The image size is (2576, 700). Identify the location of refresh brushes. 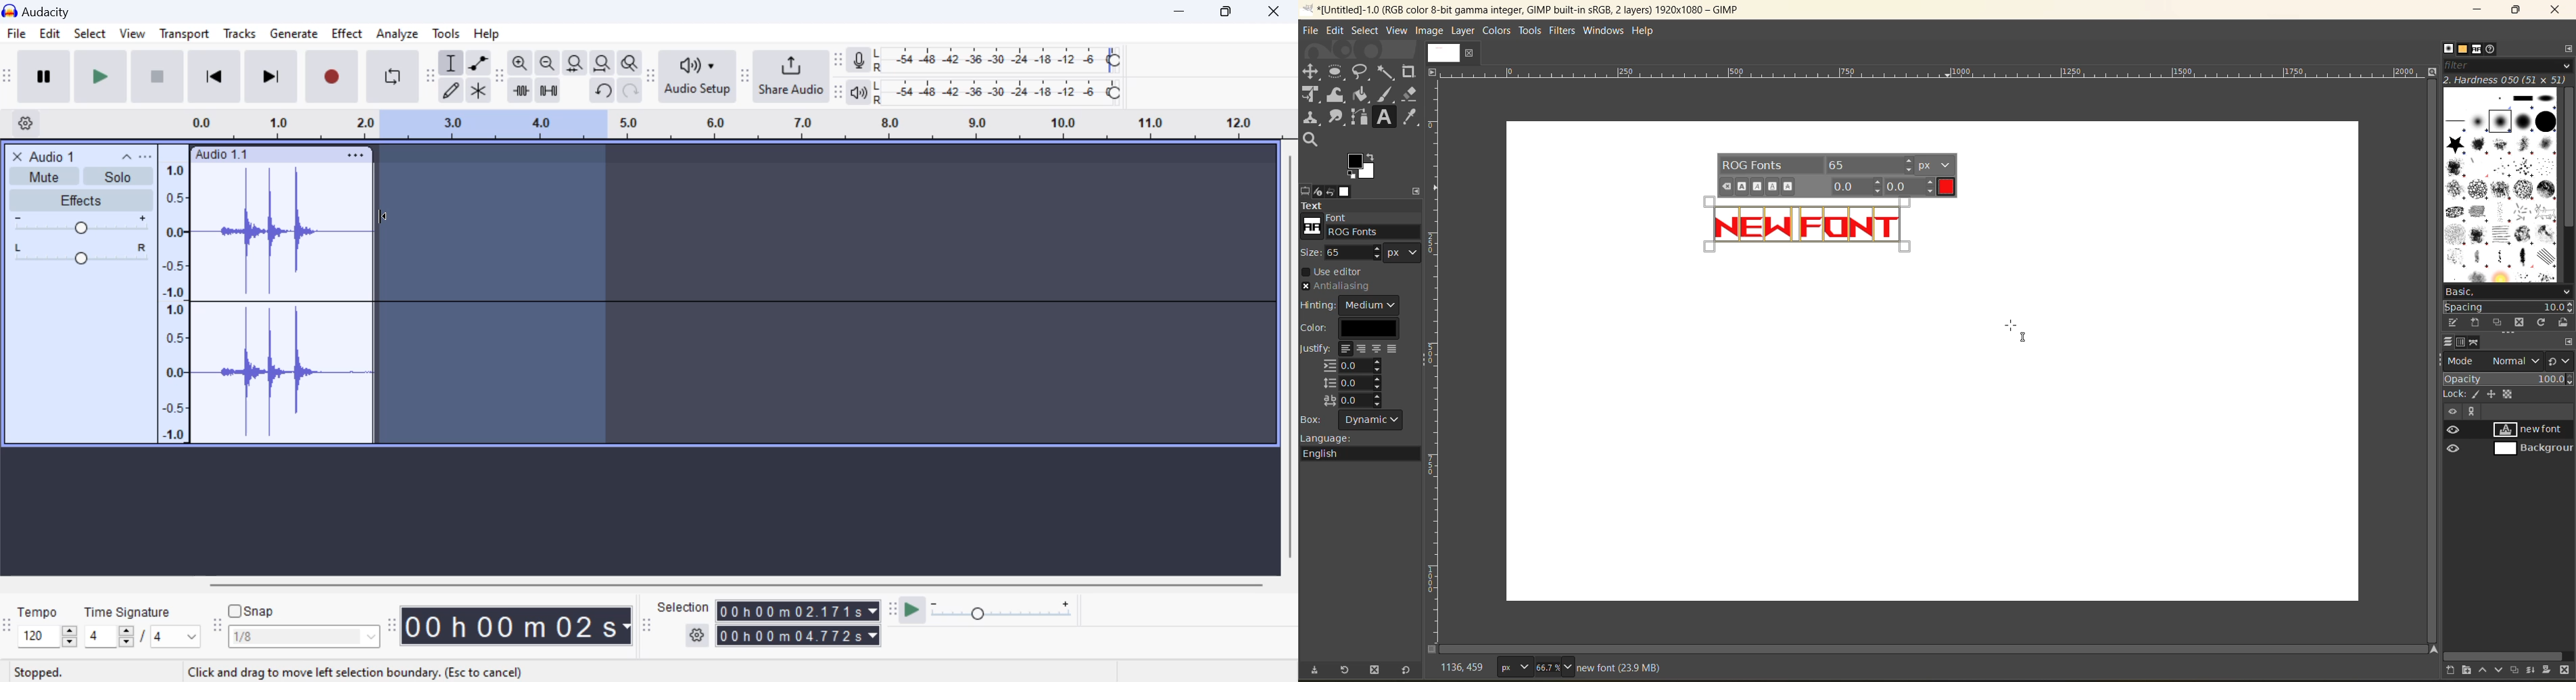
(2543, 324).